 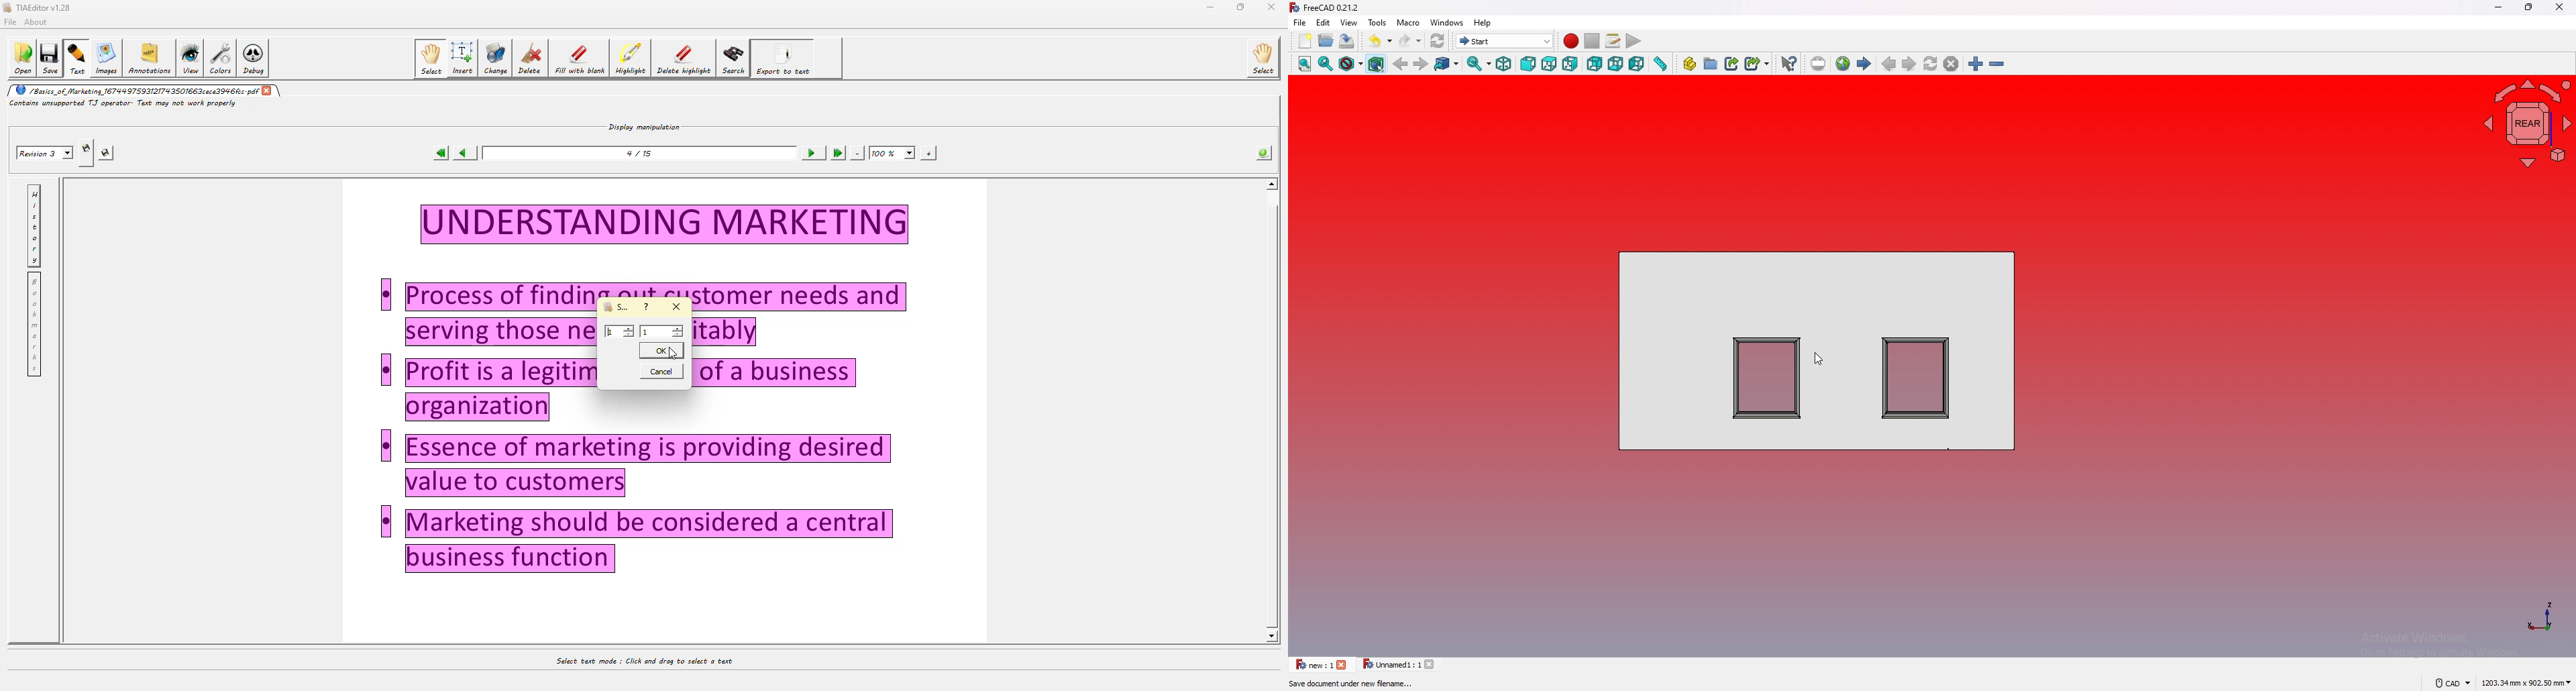 What do you see at coordinates (1931, 64) in the screenshot?
I see `refresh web page` at bounding box center [1931, 64].